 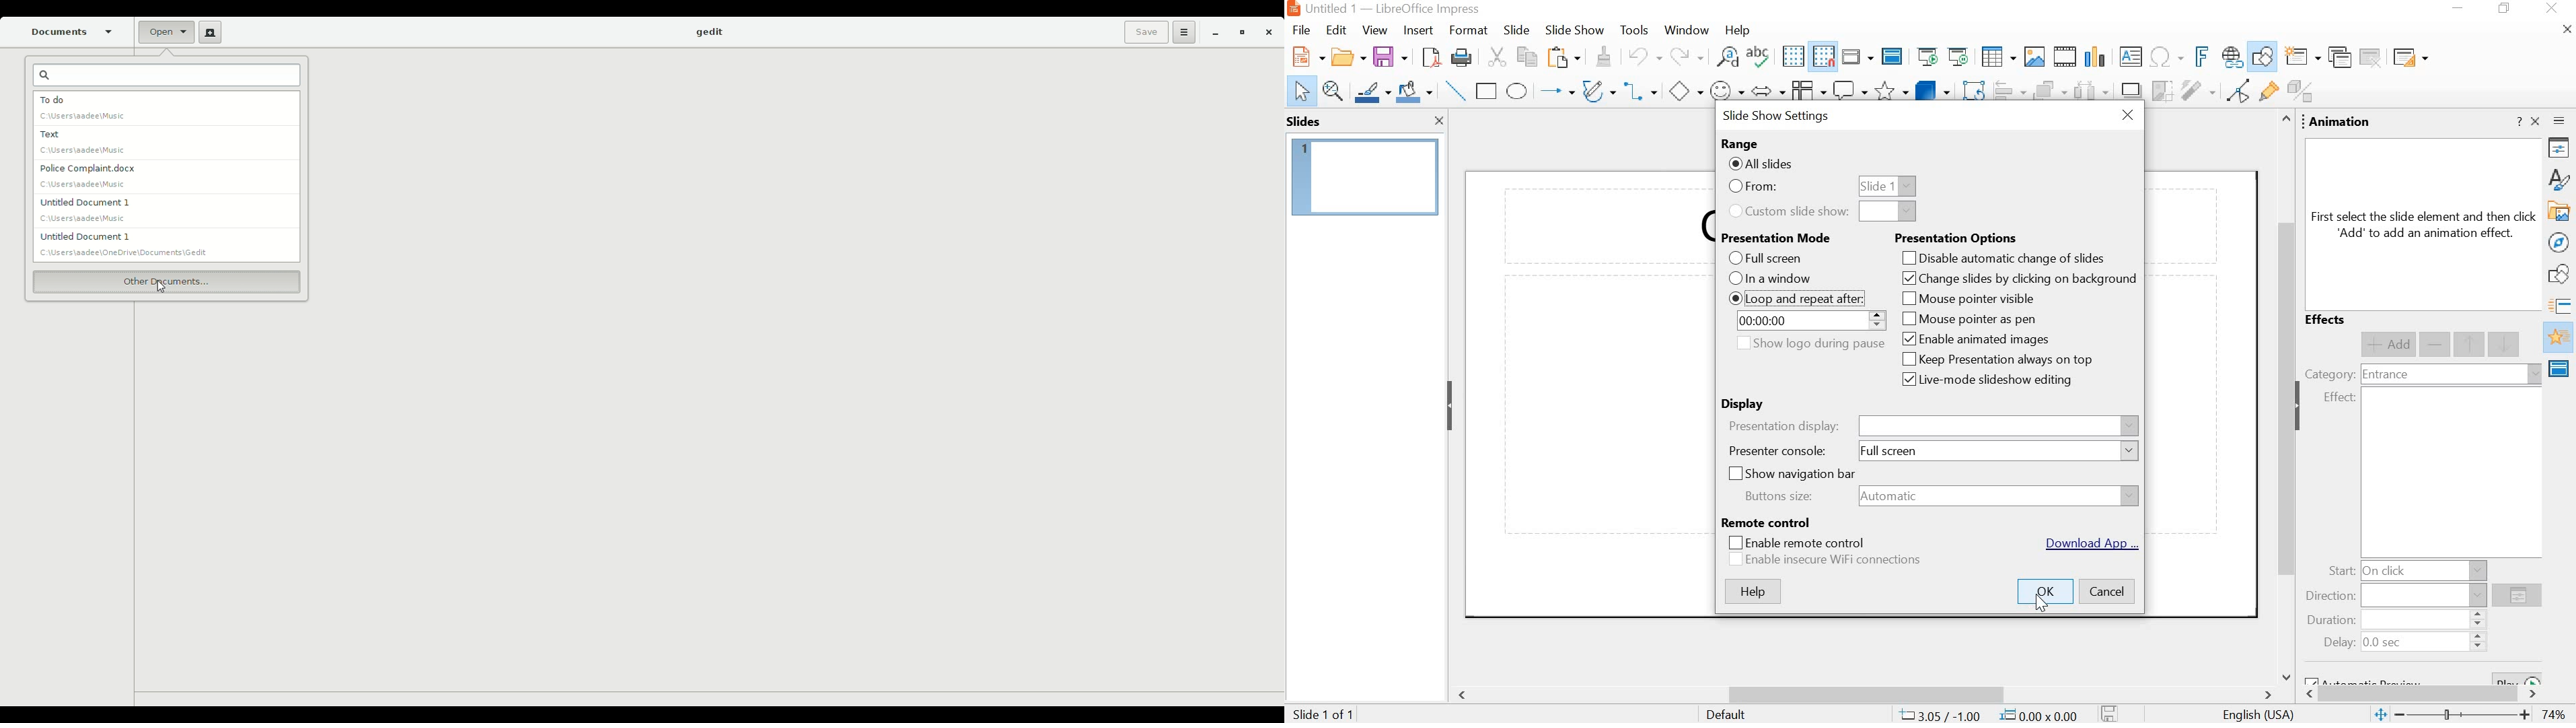 I want to click on enabled, so click(x=1736, y=298).